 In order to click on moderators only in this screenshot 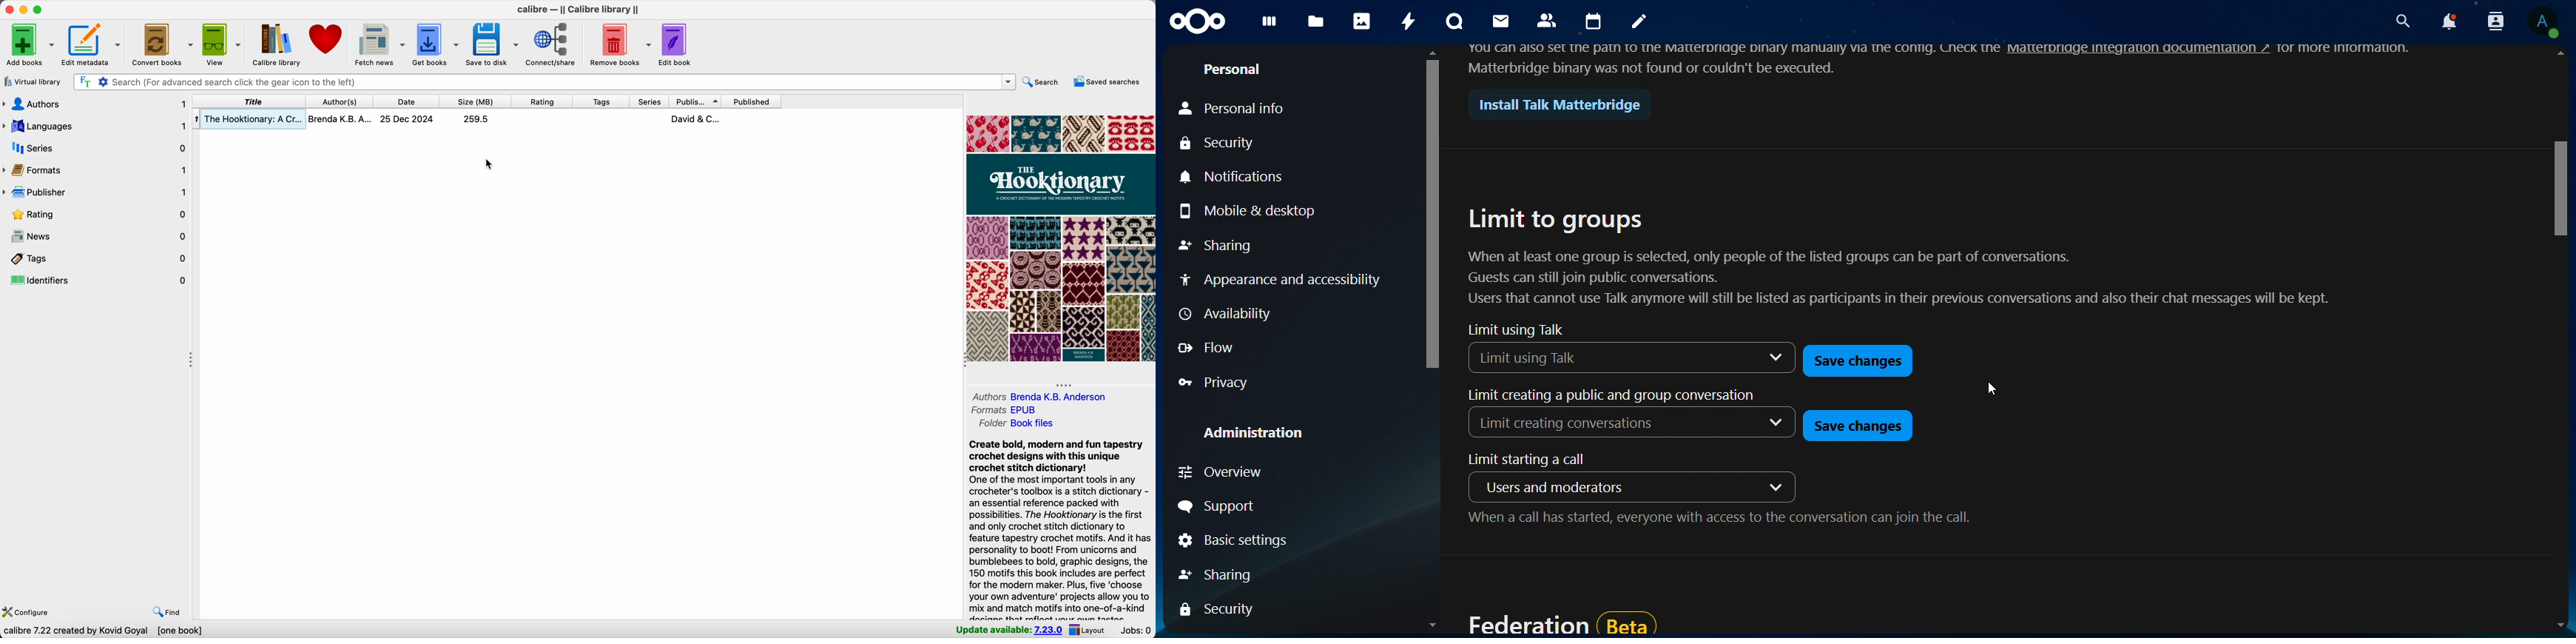, I will do `click(1545, 487)`.